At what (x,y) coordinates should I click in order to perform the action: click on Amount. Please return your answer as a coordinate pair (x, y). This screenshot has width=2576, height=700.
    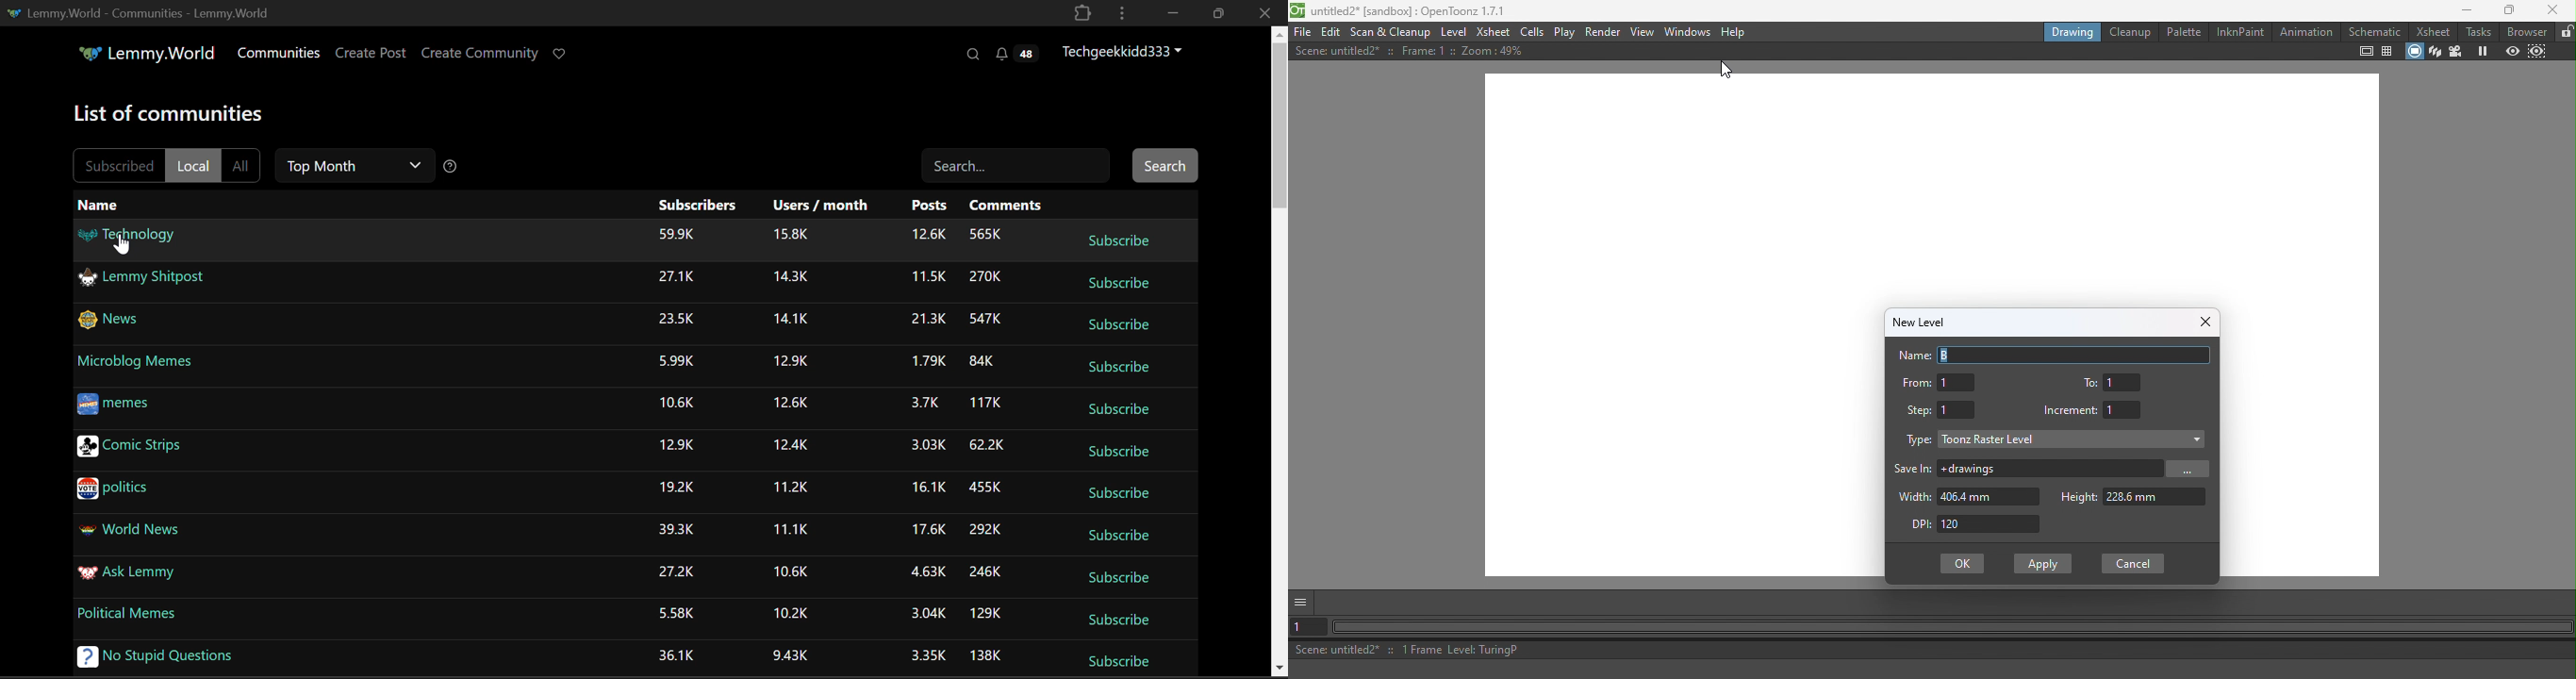
    Looking at the image, I should click on (676, 572).